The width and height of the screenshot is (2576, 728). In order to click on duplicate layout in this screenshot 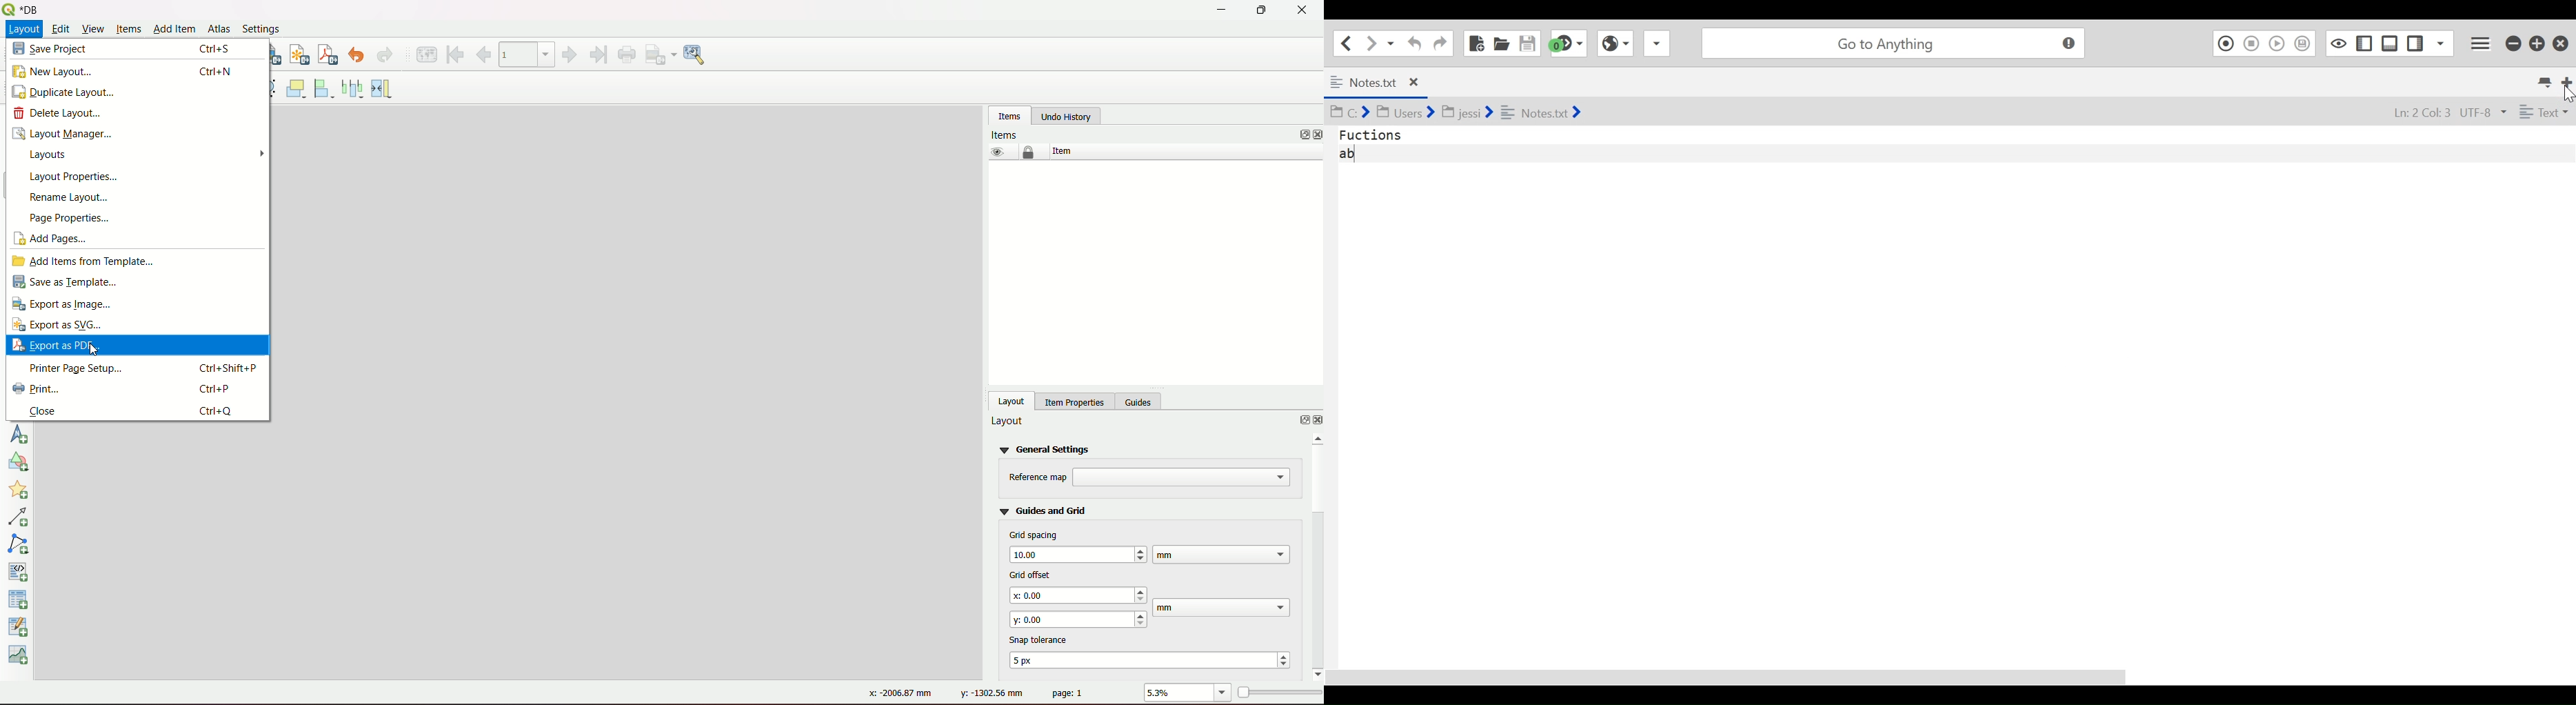, I will do `click(66, 92)`.